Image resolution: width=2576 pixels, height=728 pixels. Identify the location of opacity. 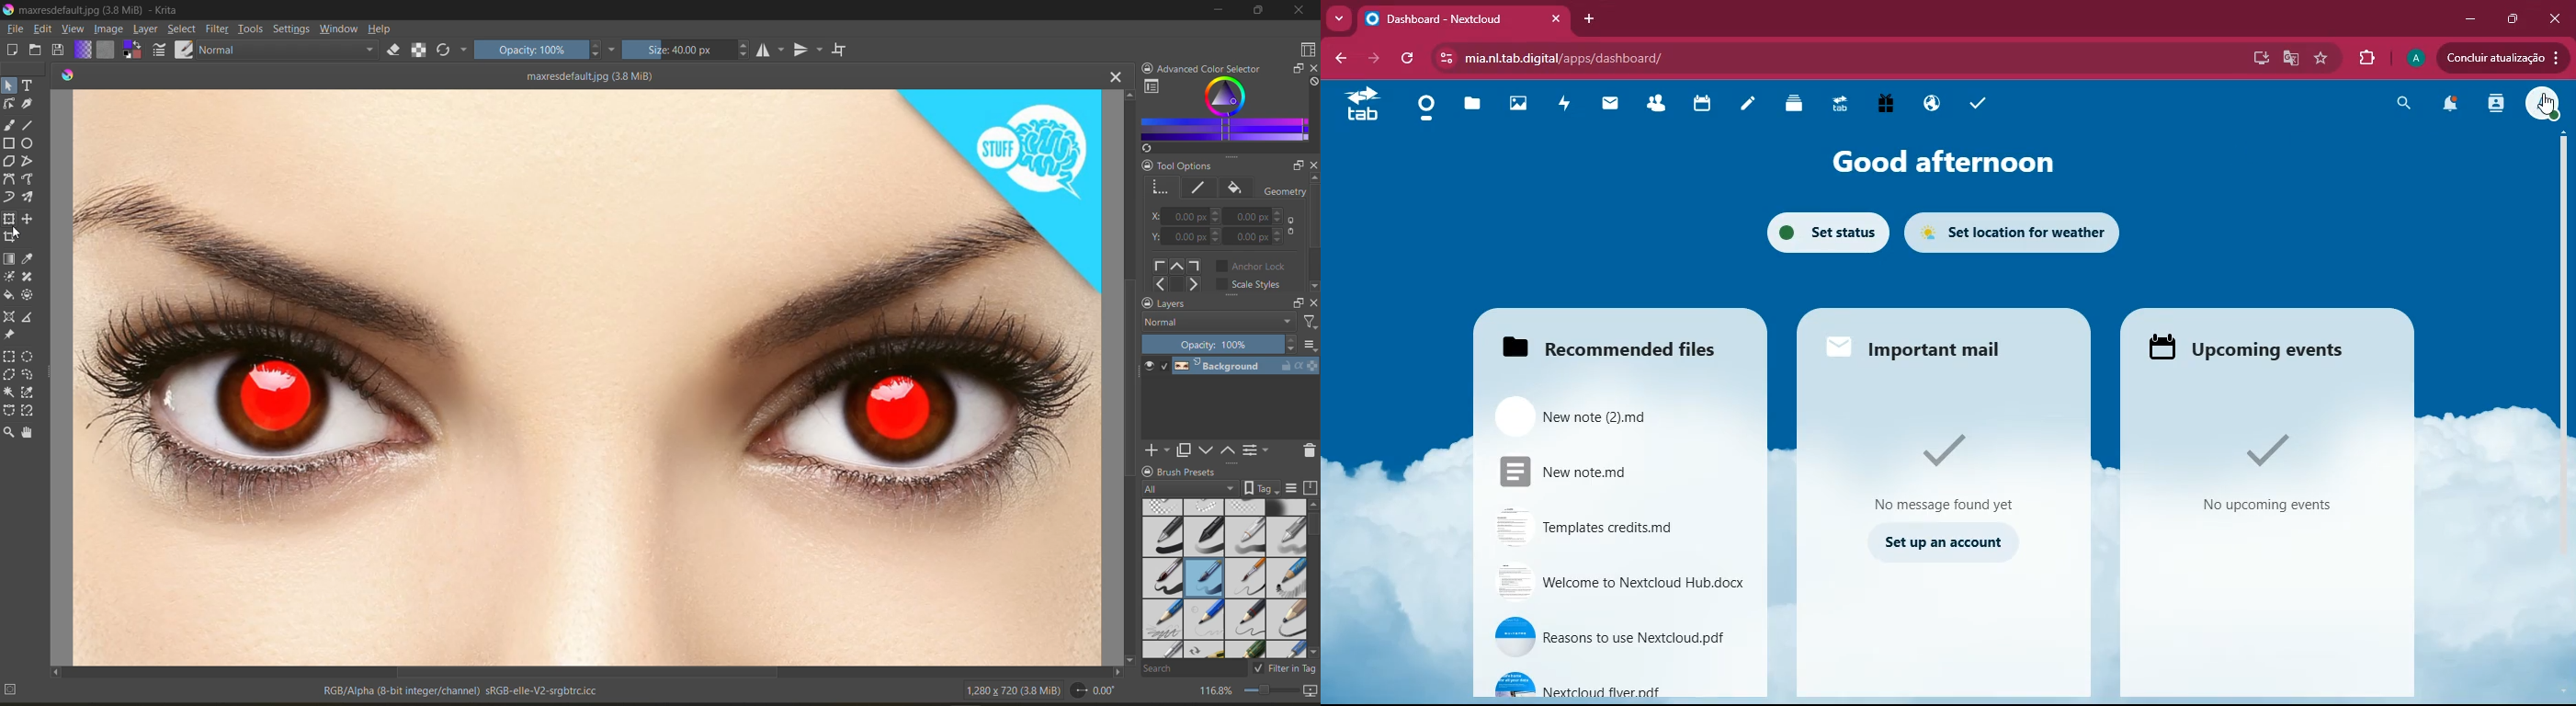
(546, 52).